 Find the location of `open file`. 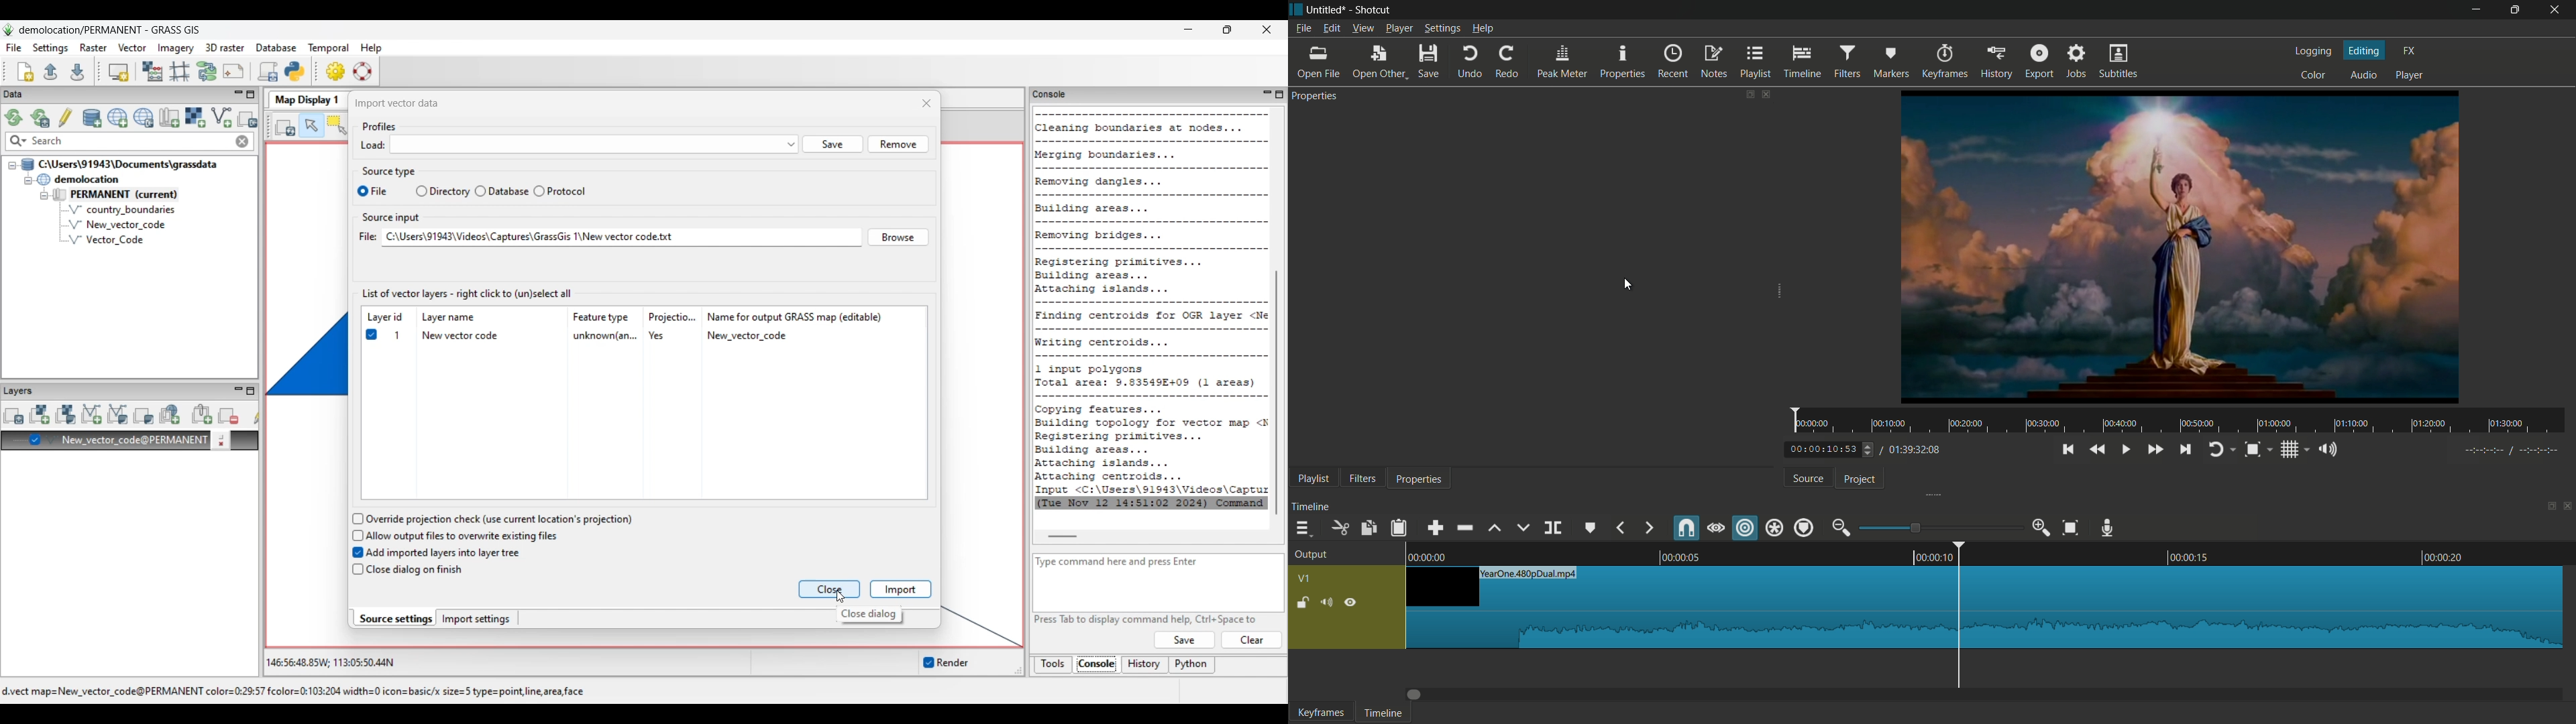

open file is located at coordinates (1316, 61).